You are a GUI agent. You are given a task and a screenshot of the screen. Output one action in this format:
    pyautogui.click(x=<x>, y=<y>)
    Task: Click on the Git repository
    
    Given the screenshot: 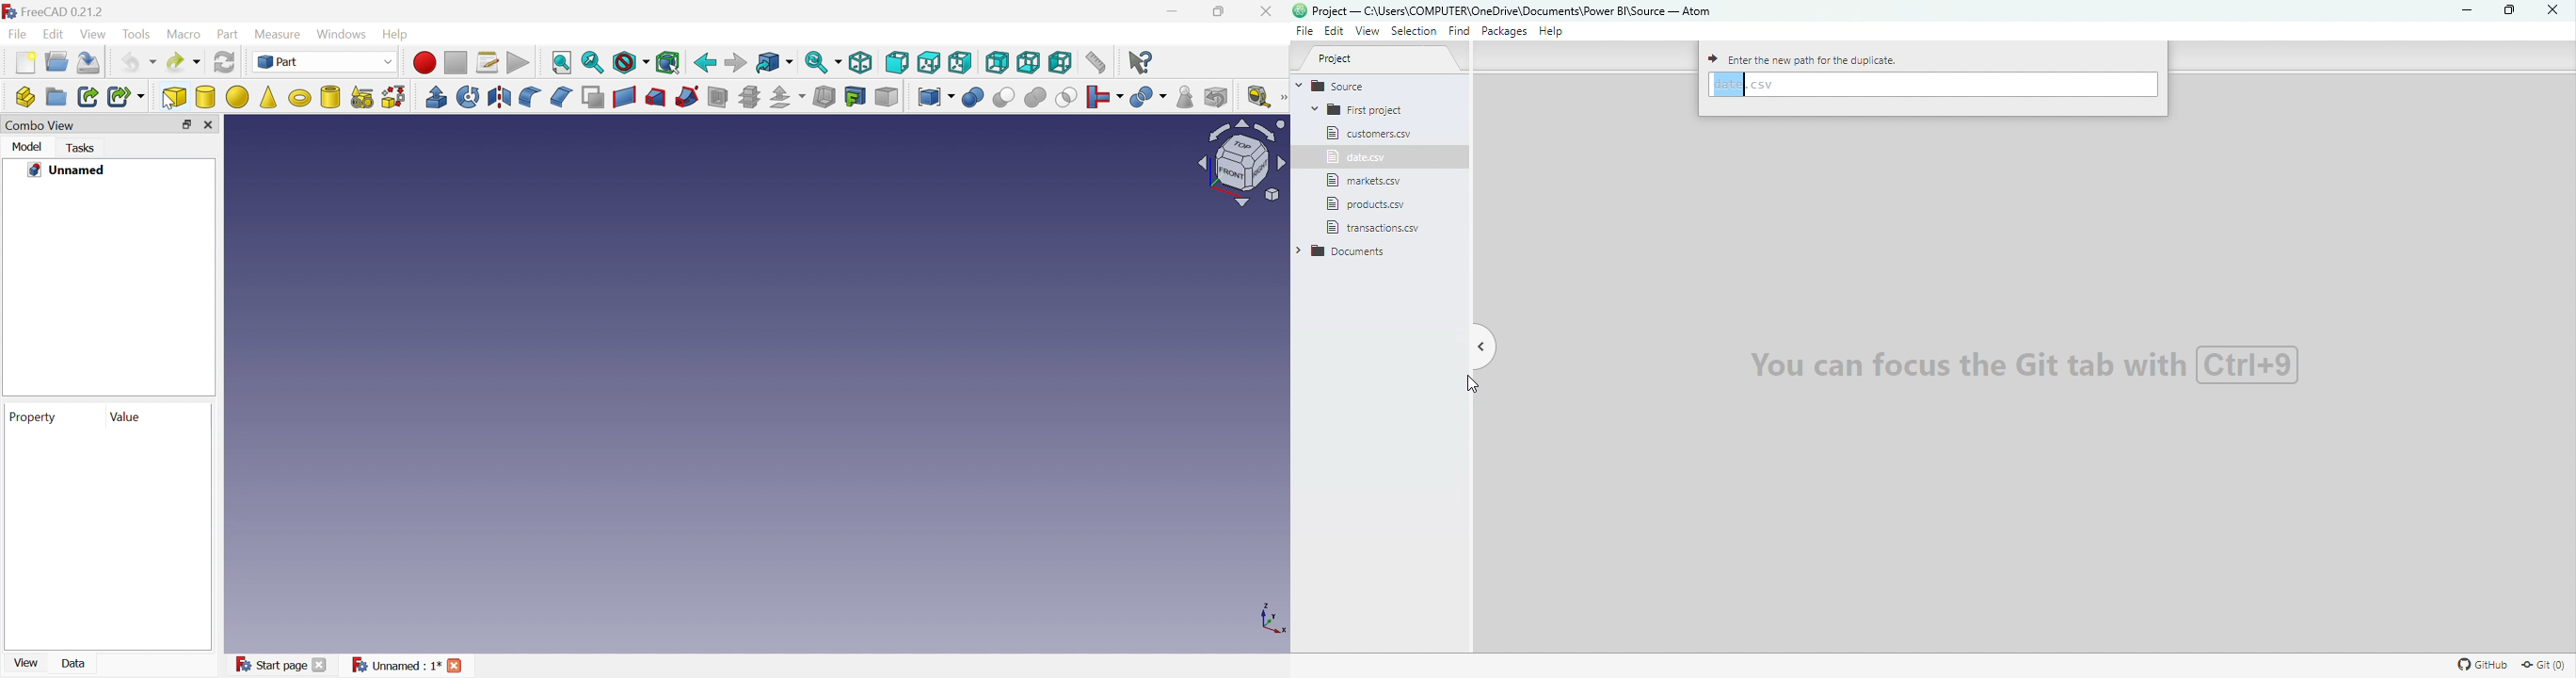 What is the action you would take?
    pyautogui.click(x=2545, y=664)
    